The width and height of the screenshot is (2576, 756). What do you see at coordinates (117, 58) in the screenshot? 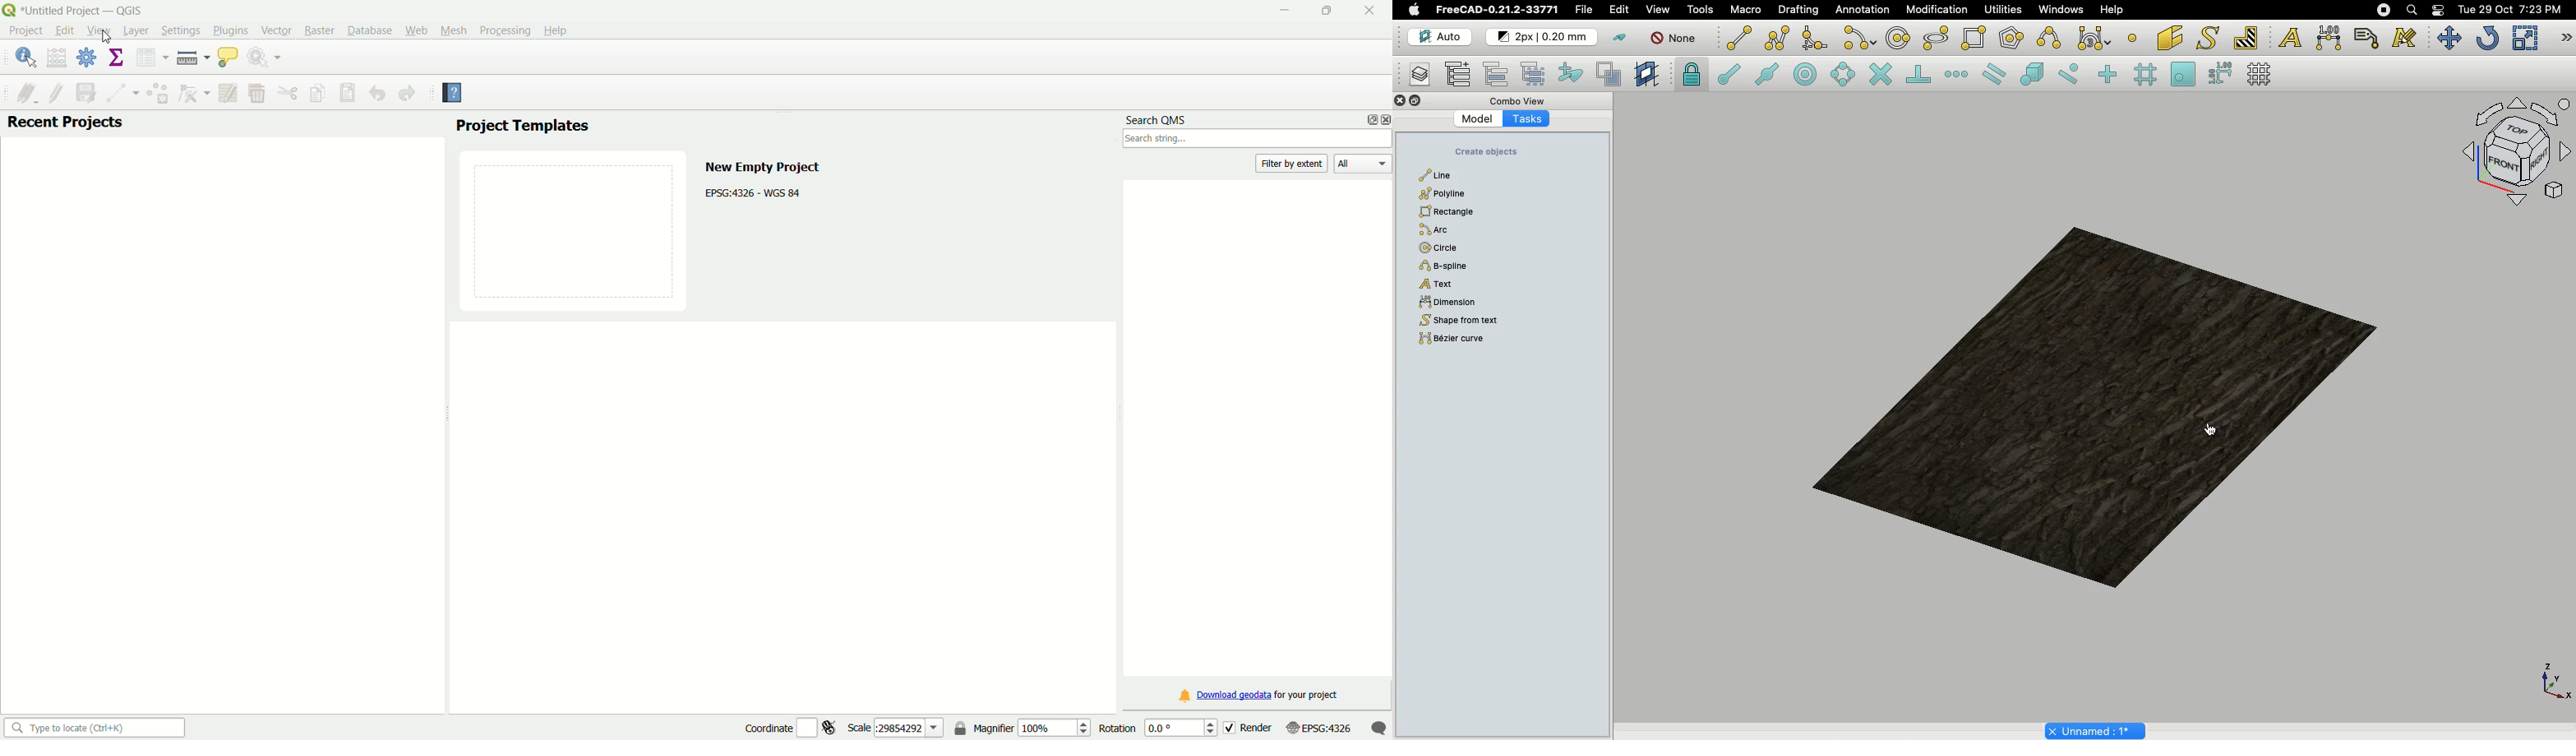
I see `show statistical summary` at bounding box center [117, 58].